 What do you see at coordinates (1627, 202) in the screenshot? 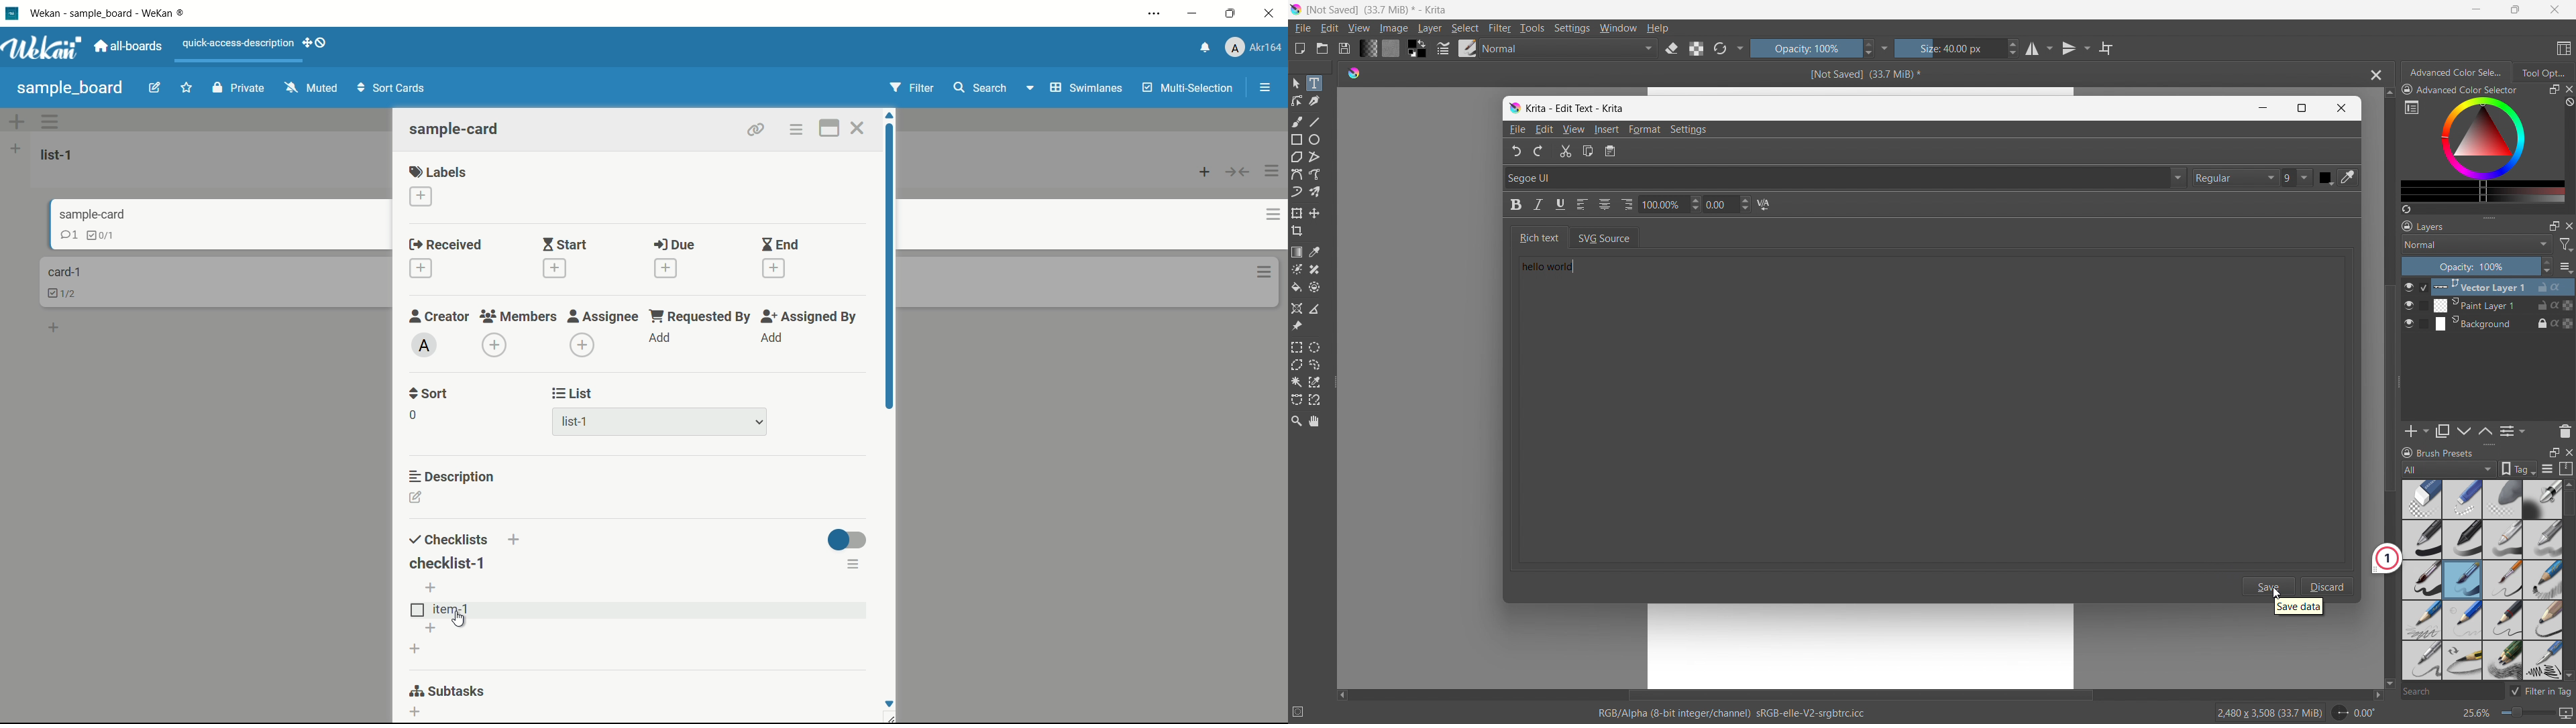
I see `Right align` at bounding box center [1627, 202].